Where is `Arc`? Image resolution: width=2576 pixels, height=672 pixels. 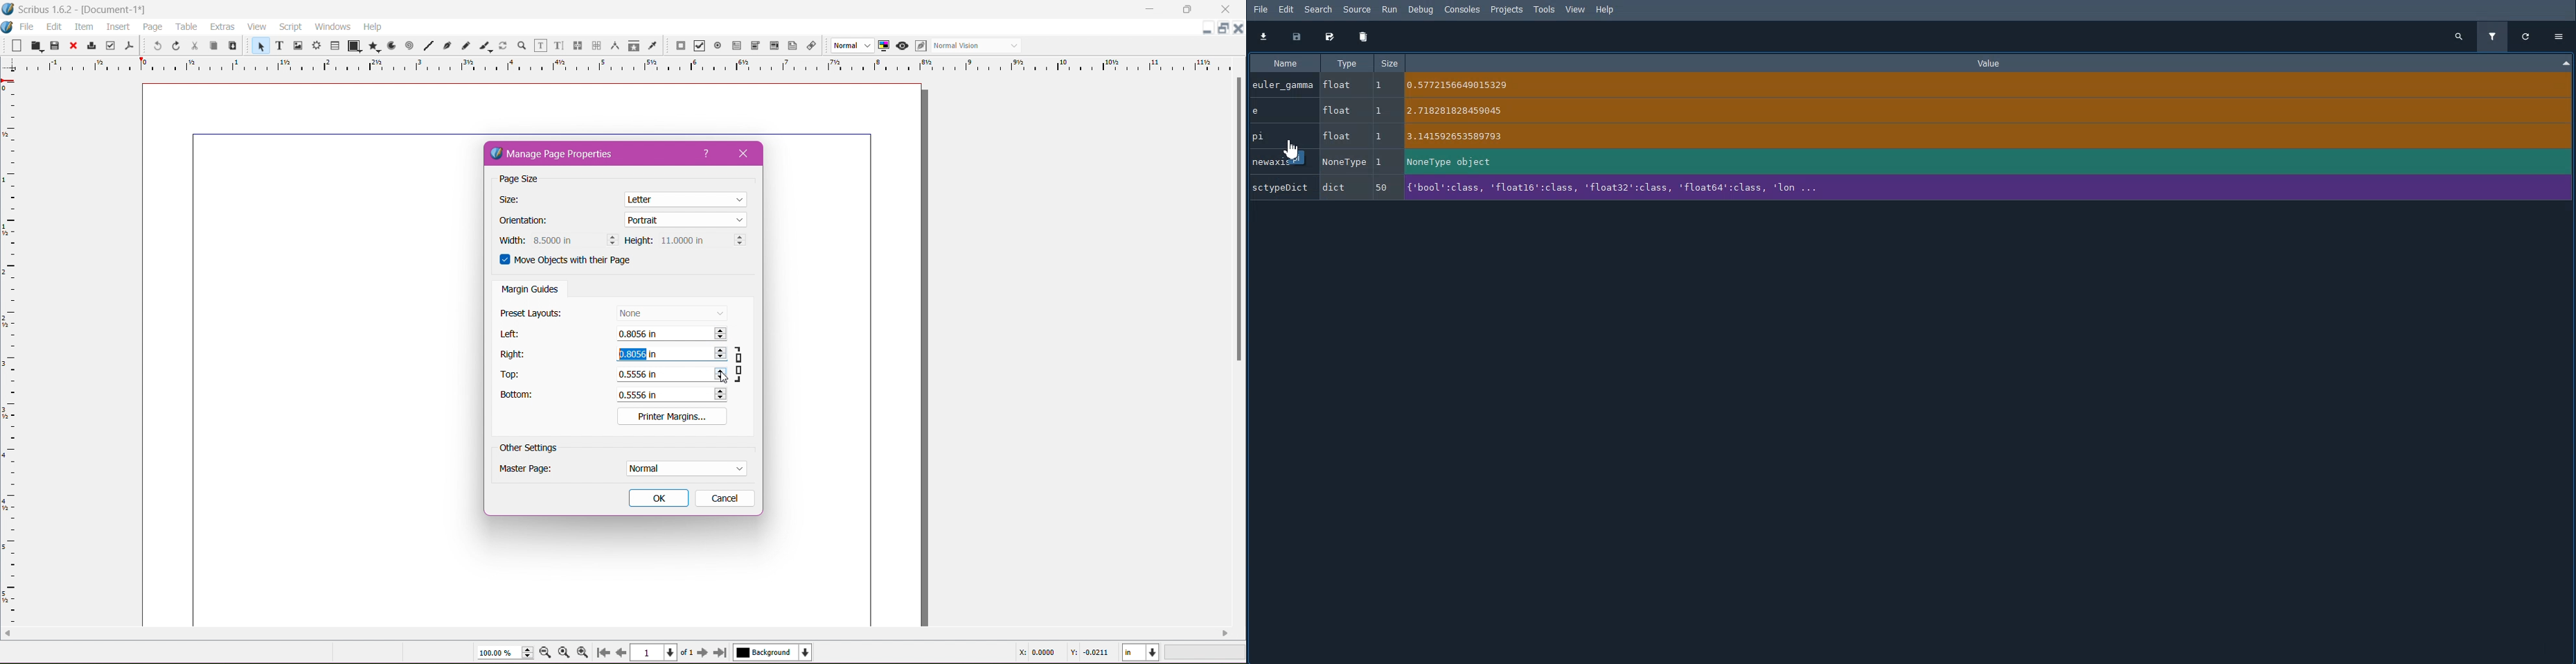 Arc is located at coordinates (391, 45).